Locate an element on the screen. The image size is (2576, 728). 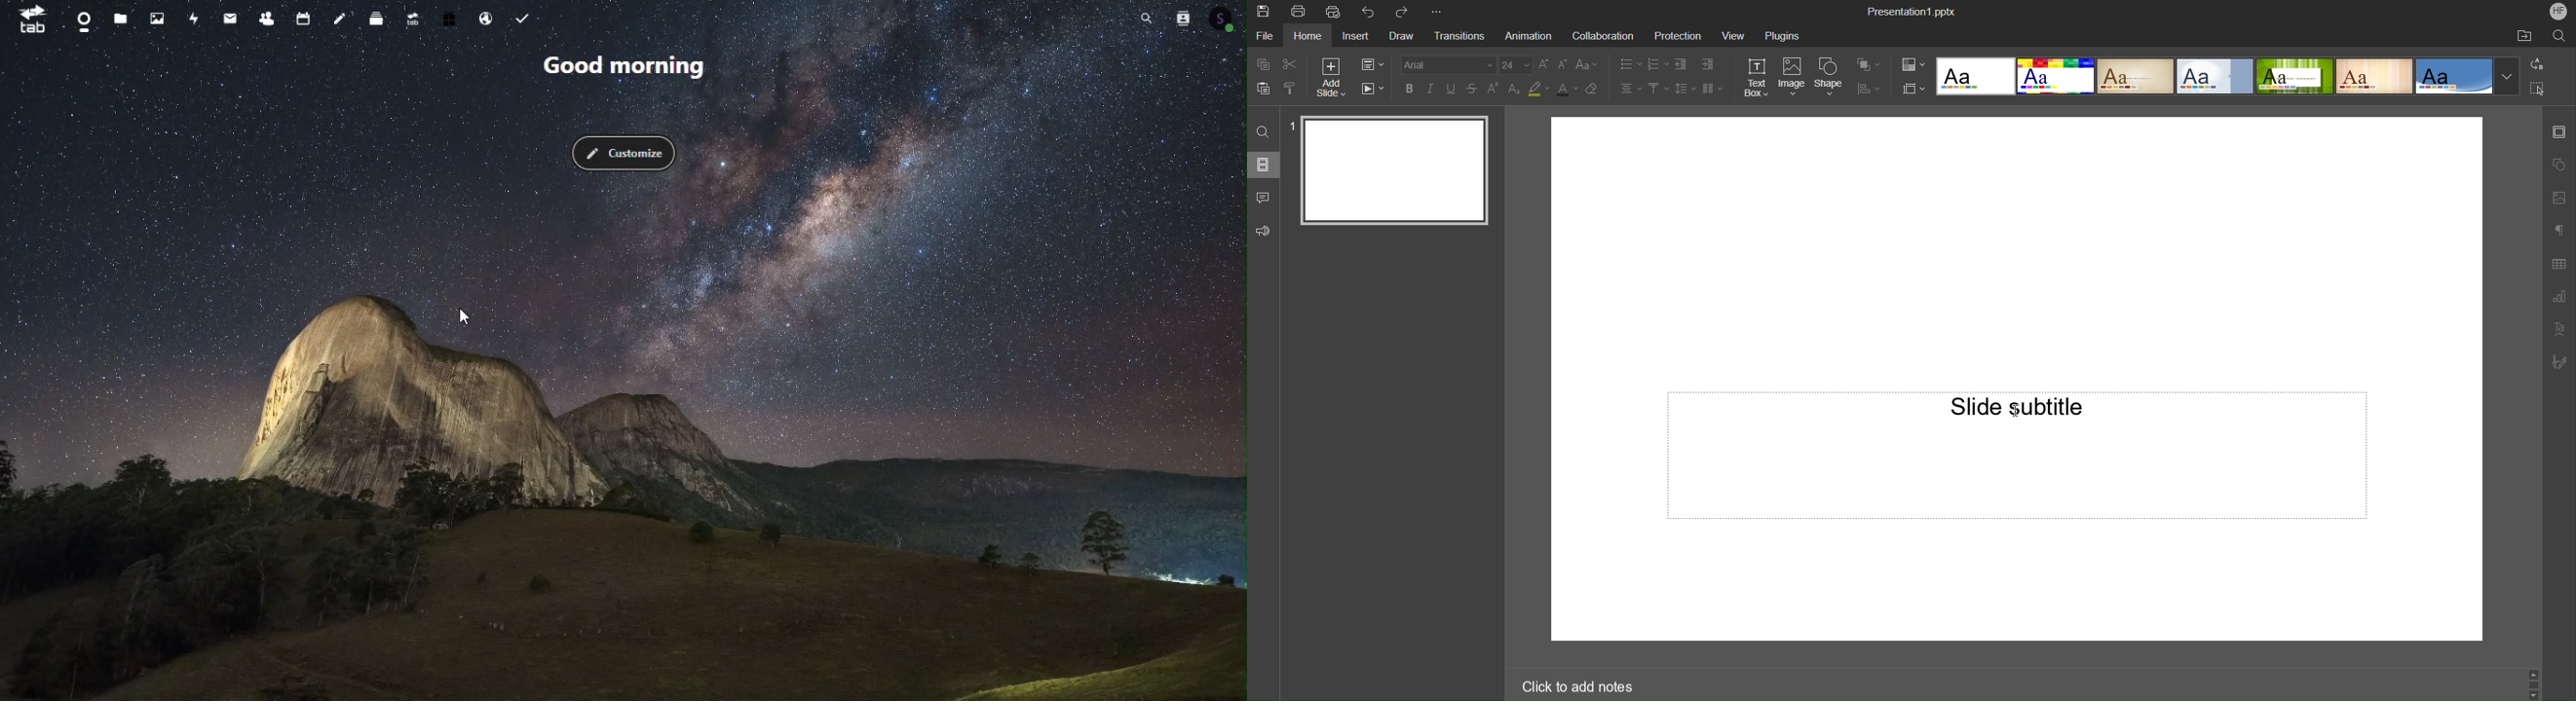
Vertical Align is located at coordinates (1657, 89).